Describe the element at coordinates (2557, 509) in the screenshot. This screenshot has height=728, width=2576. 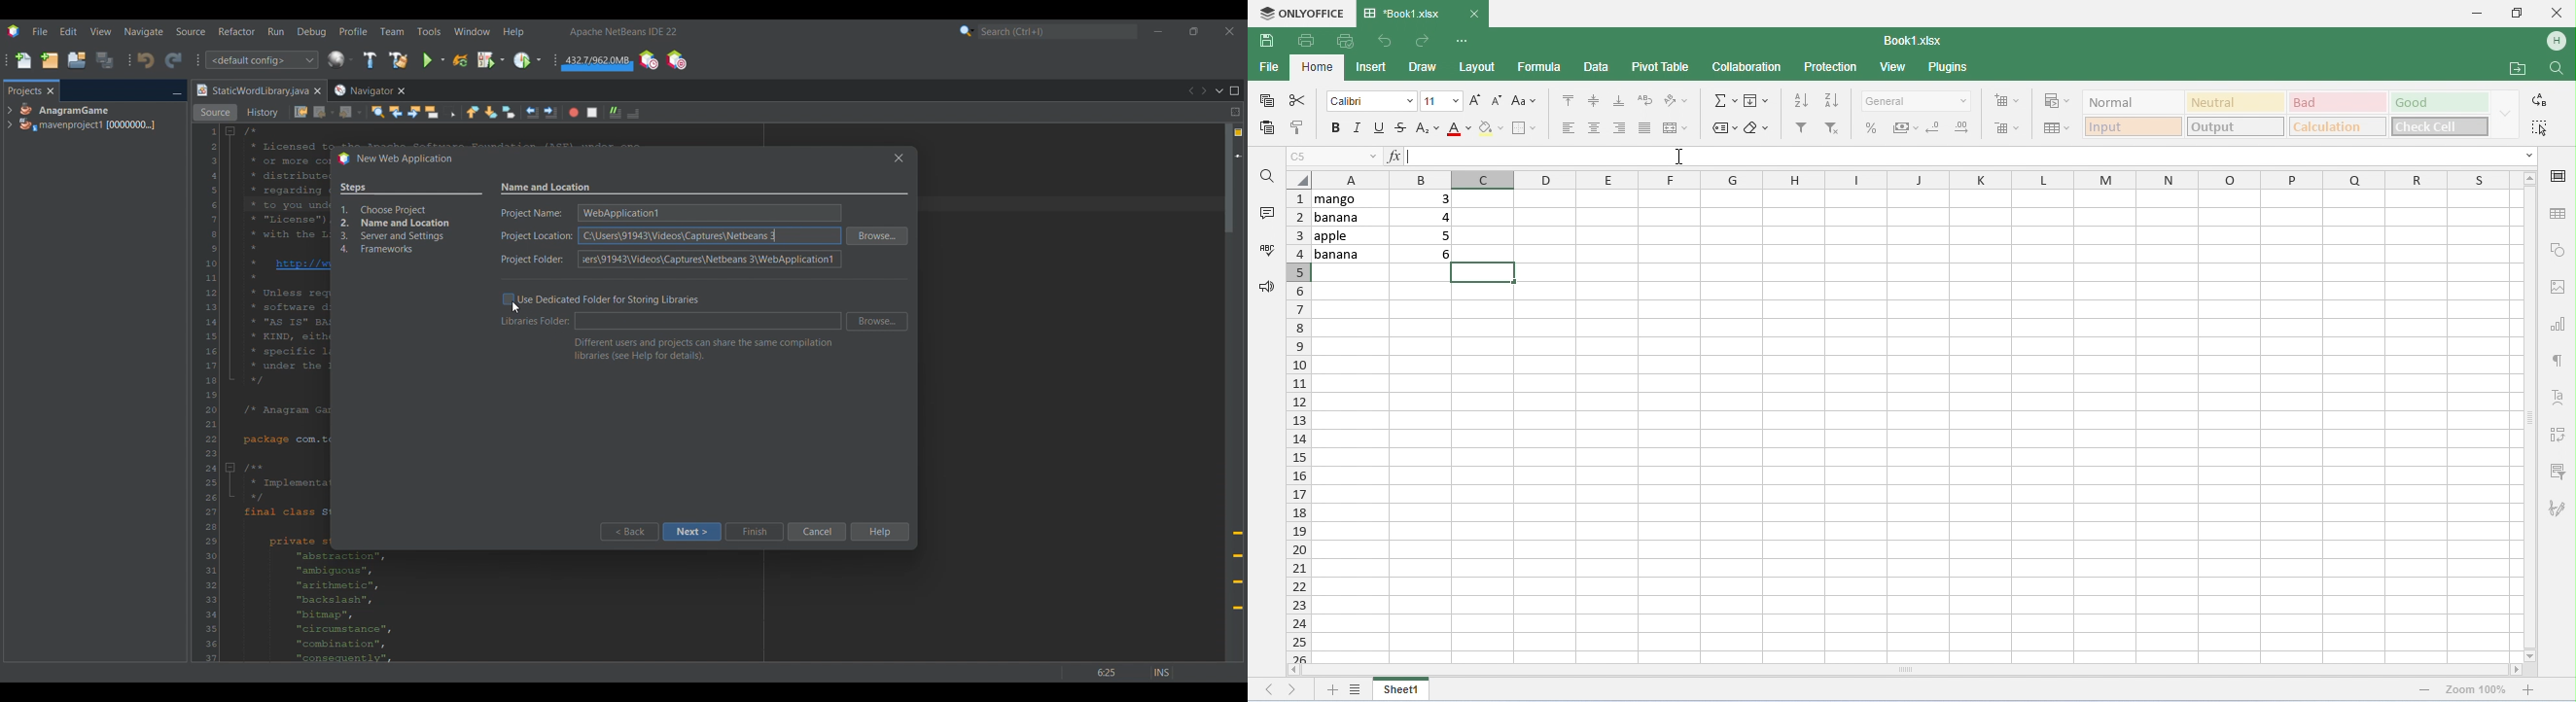
I see `signature` at that location.